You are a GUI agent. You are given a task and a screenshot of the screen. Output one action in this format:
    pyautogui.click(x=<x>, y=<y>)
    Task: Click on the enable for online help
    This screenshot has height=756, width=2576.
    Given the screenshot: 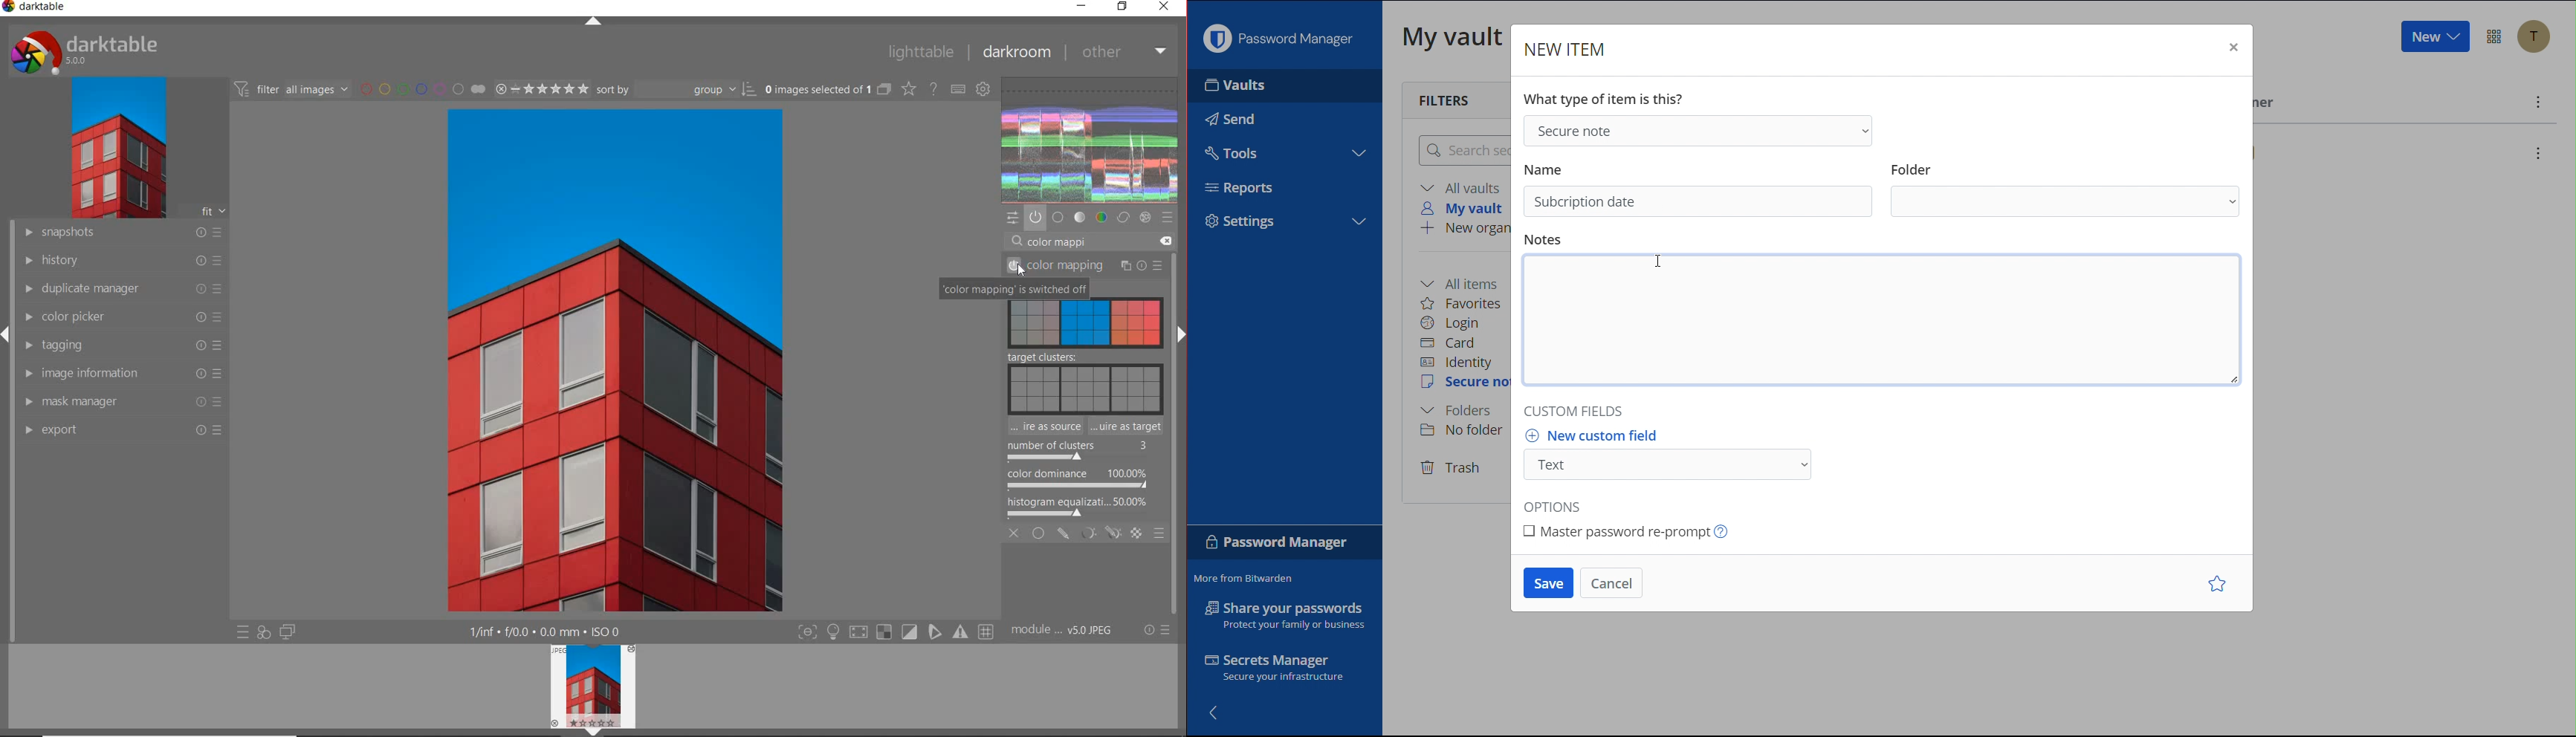 What is the action you would take?
    pyautogui.click(x=934, y=88)
    